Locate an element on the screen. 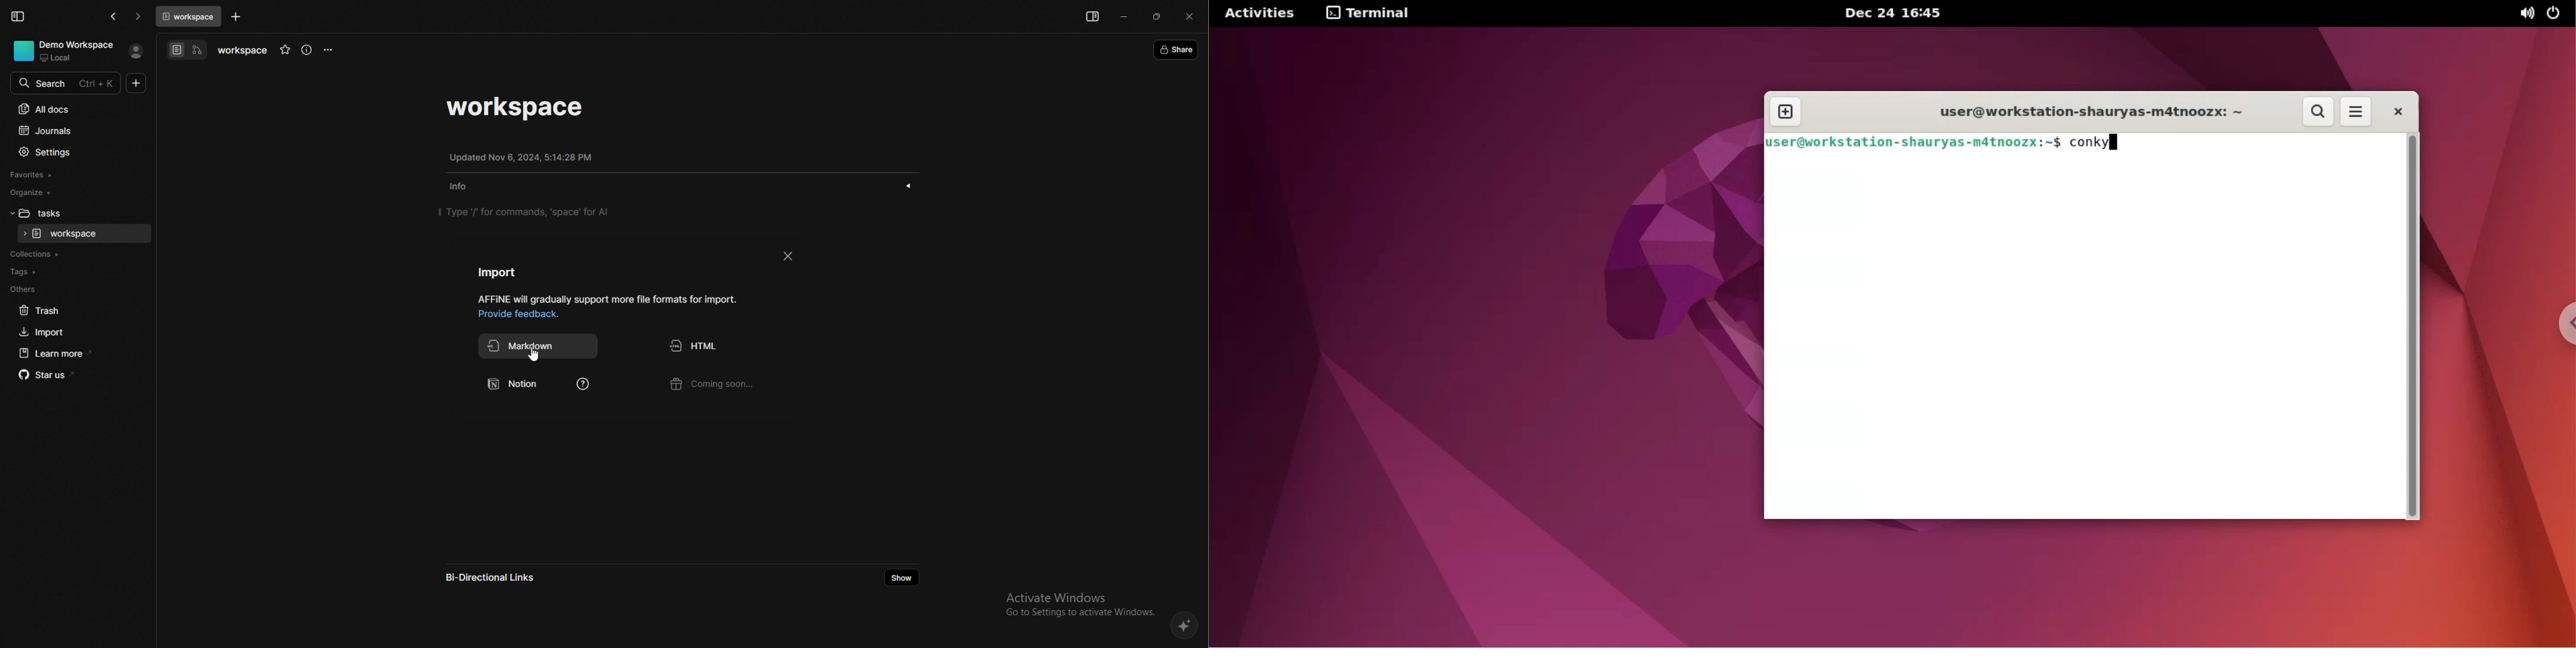  all docs is located at coordinates (72, 109).